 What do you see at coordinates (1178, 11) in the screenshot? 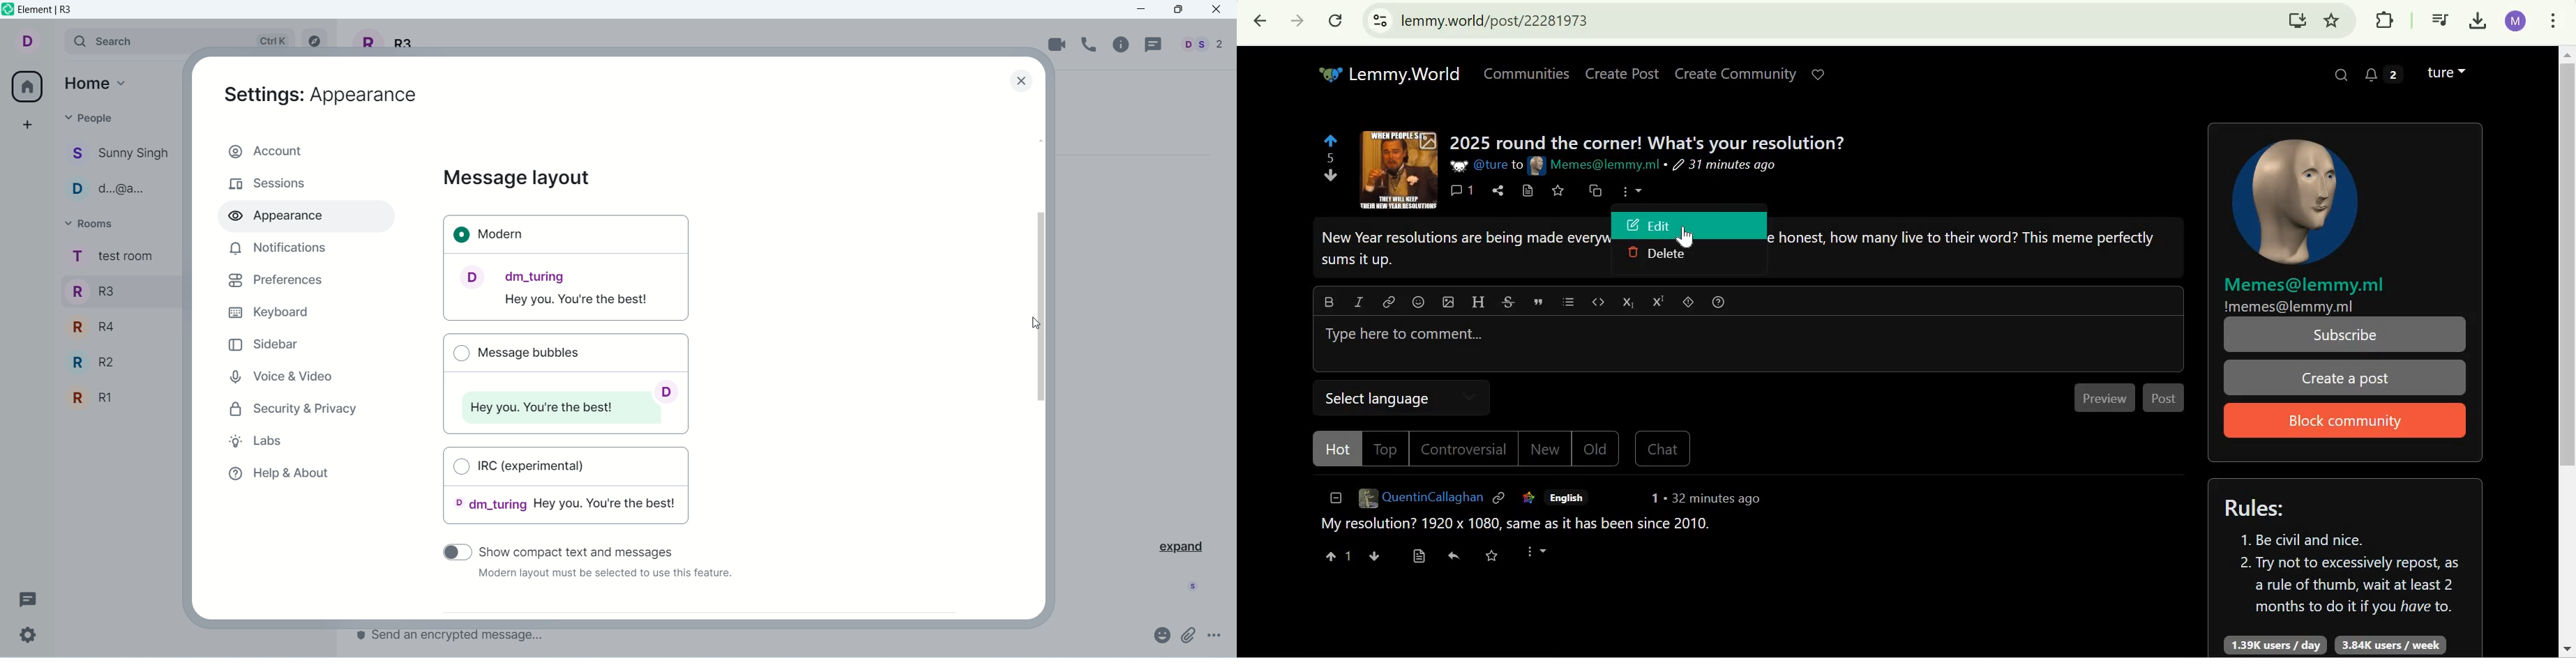
I see `maximize` at bounding box center [1178, 11].